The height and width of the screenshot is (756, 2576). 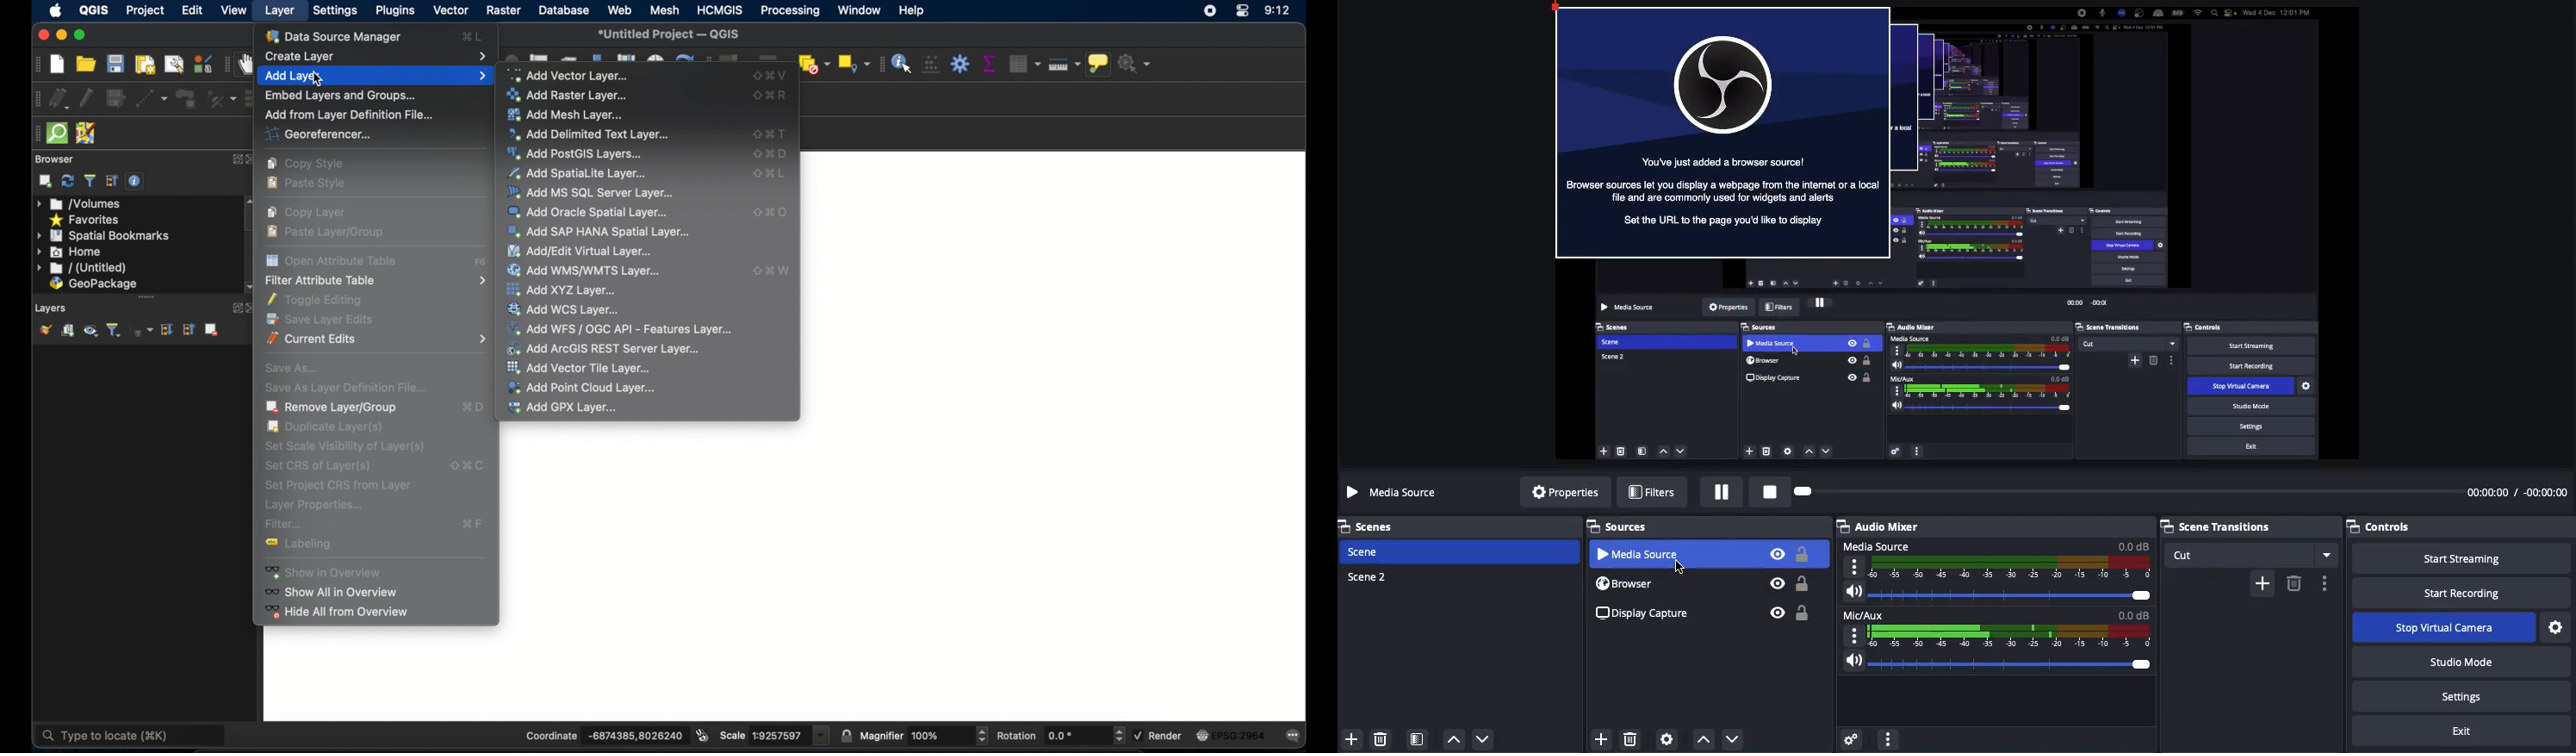 I want to click on Settings, so click(x=2558, y=625).